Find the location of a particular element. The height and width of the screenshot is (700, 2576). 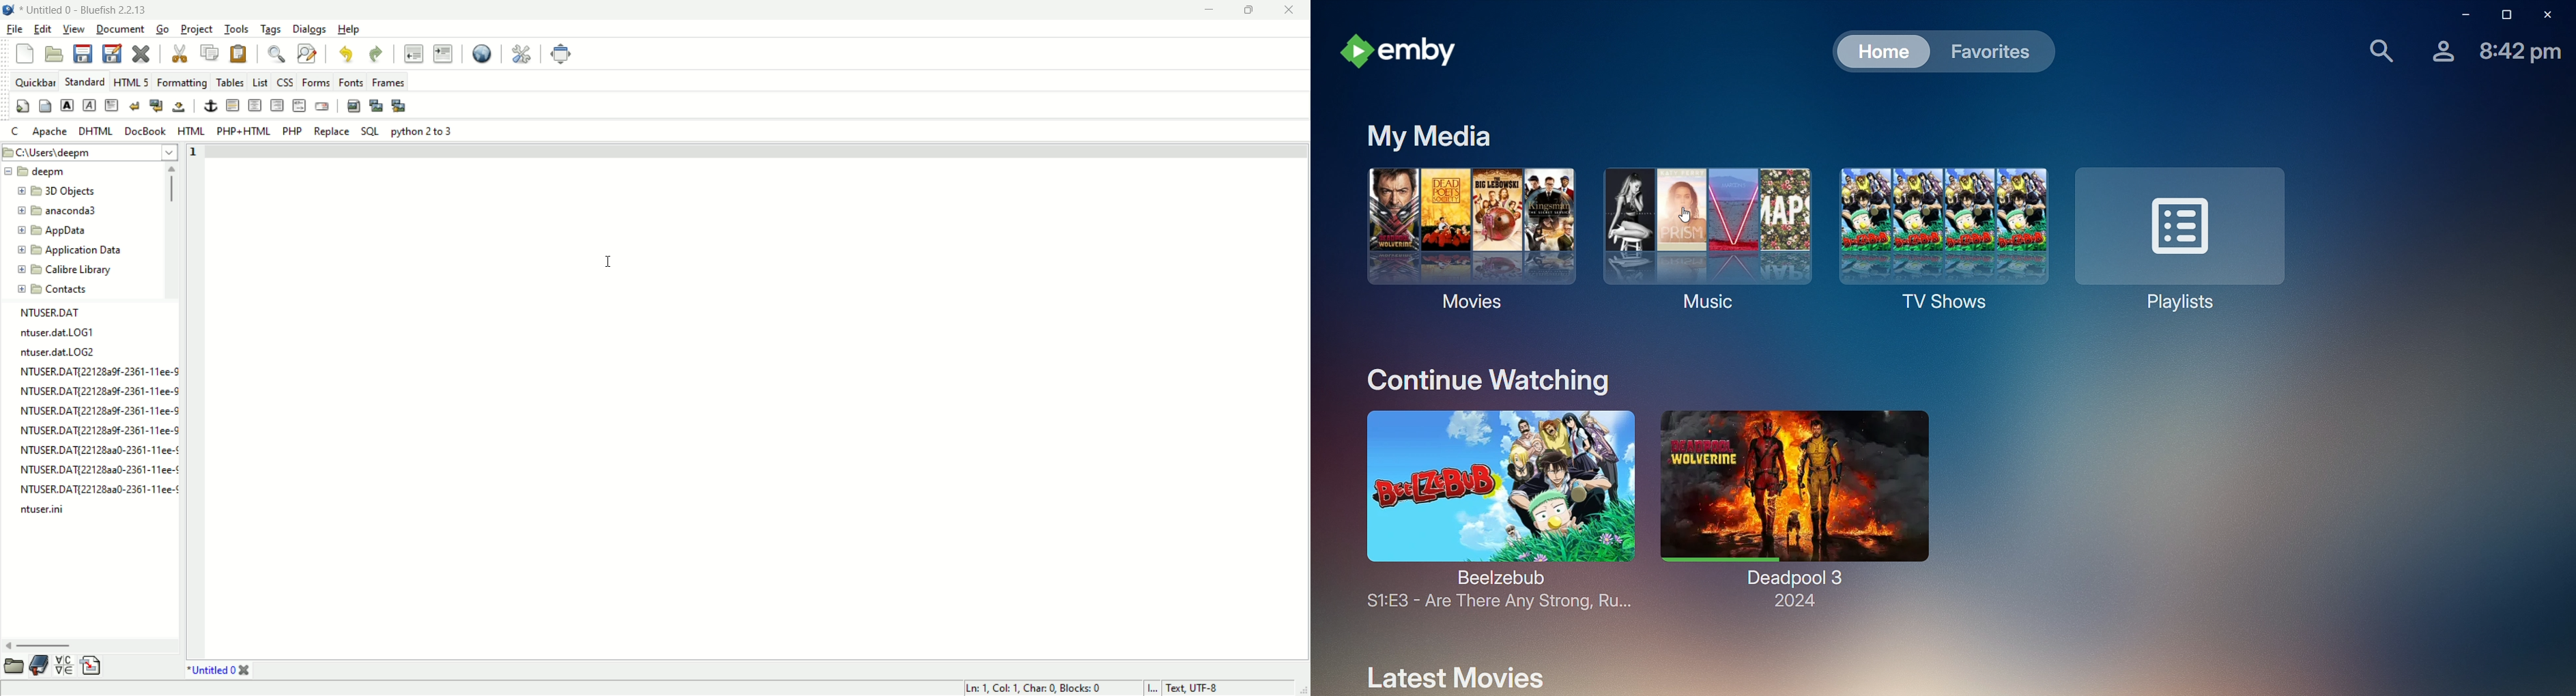

HTML comment is located at coordinates (299, 106).